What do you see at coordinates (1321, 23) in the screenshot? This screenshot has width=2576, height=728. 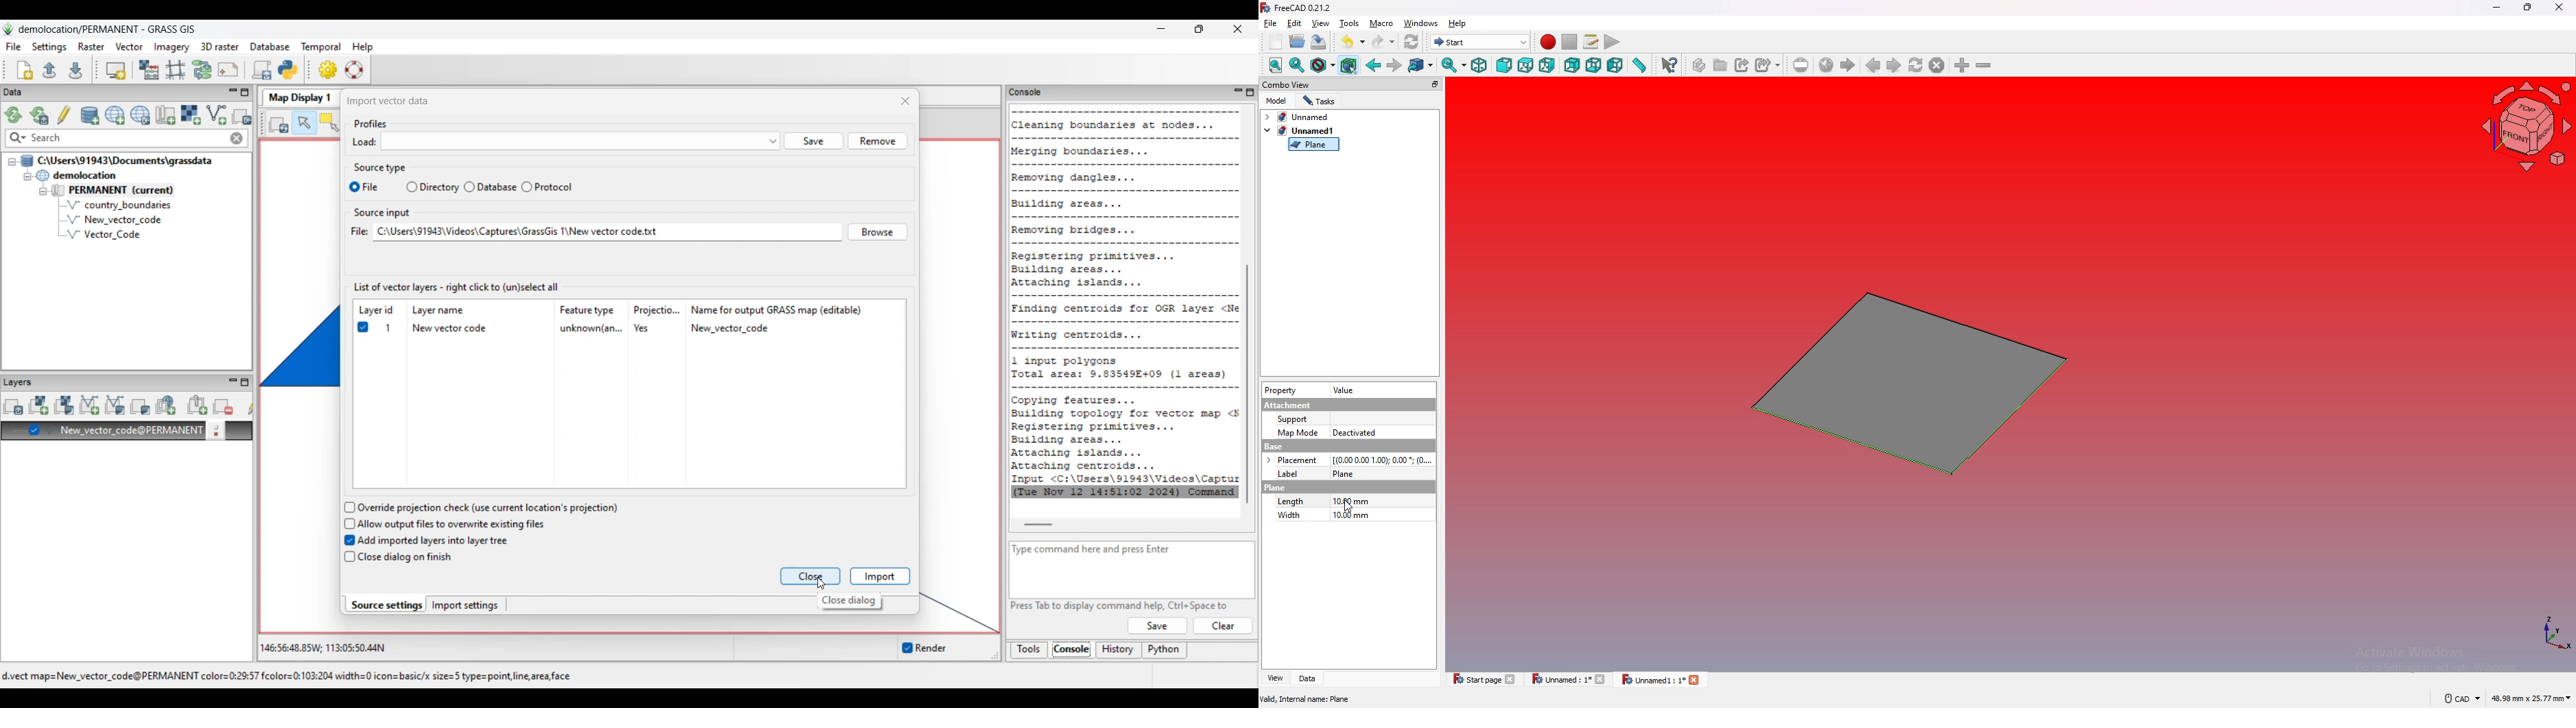 I see `view` at bounding box center [1321, 23].